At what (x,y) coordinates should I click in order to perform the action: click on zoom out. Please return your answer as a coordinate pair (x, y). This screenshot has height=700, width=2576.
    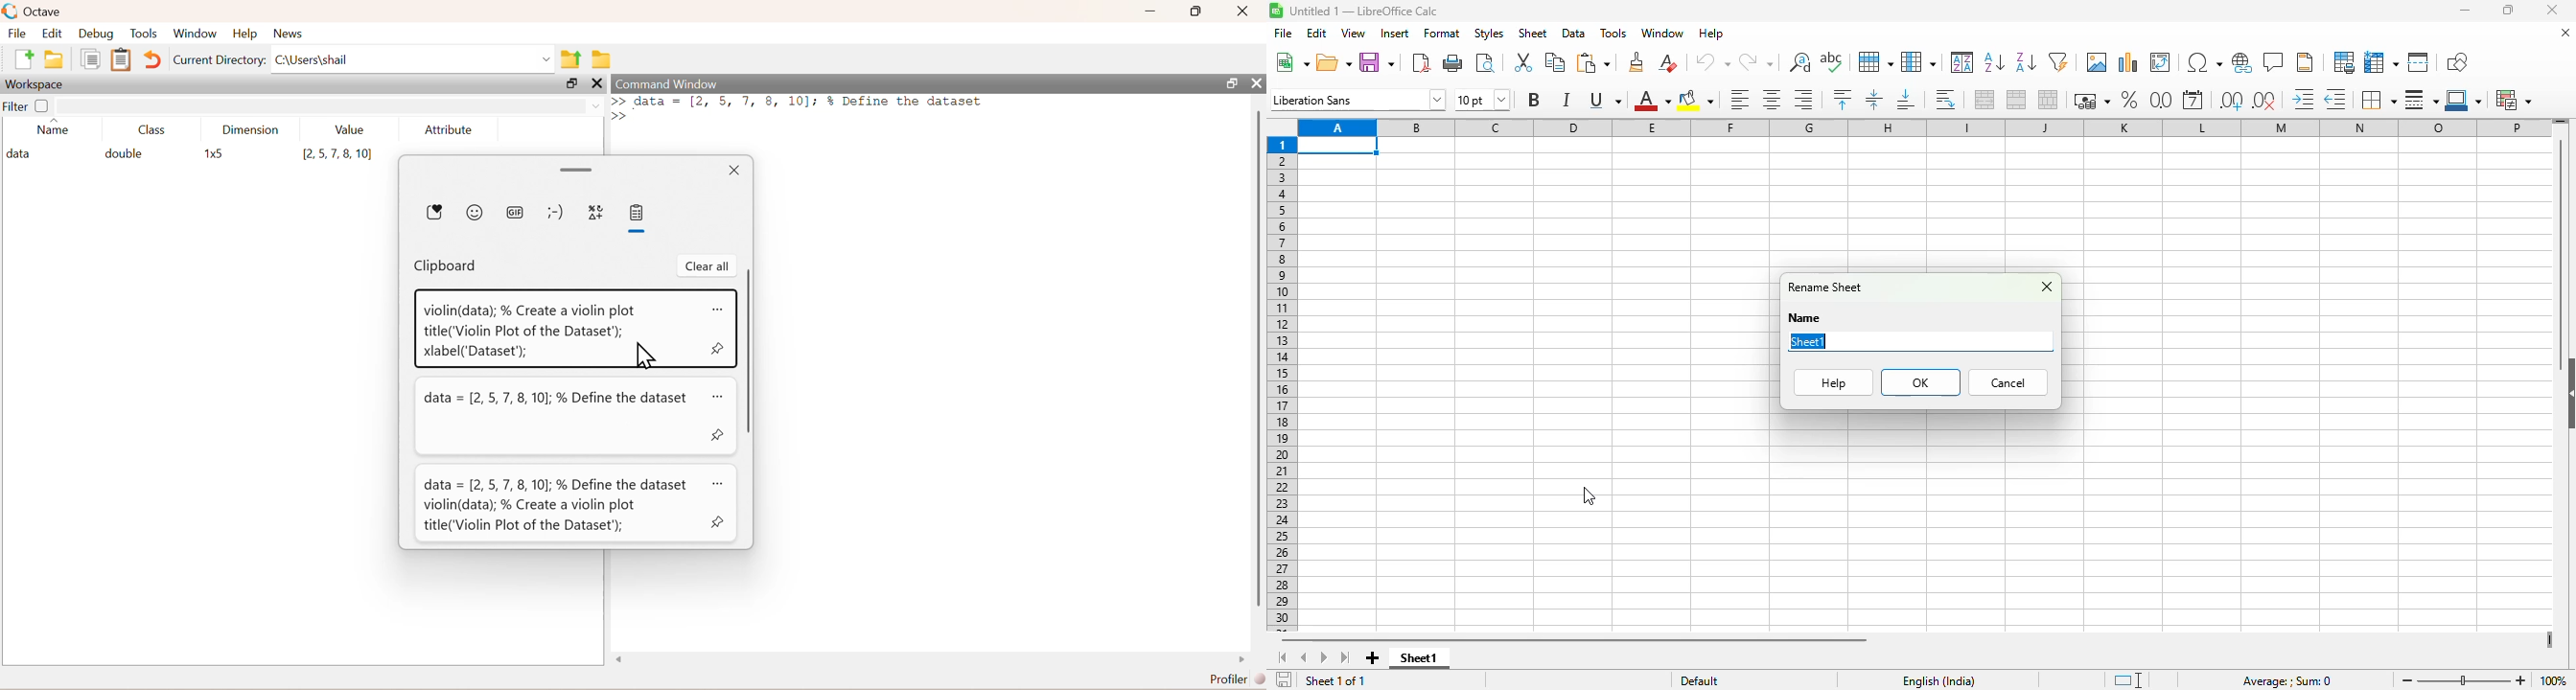
    Looking at the image, I should click on (2407, 680).